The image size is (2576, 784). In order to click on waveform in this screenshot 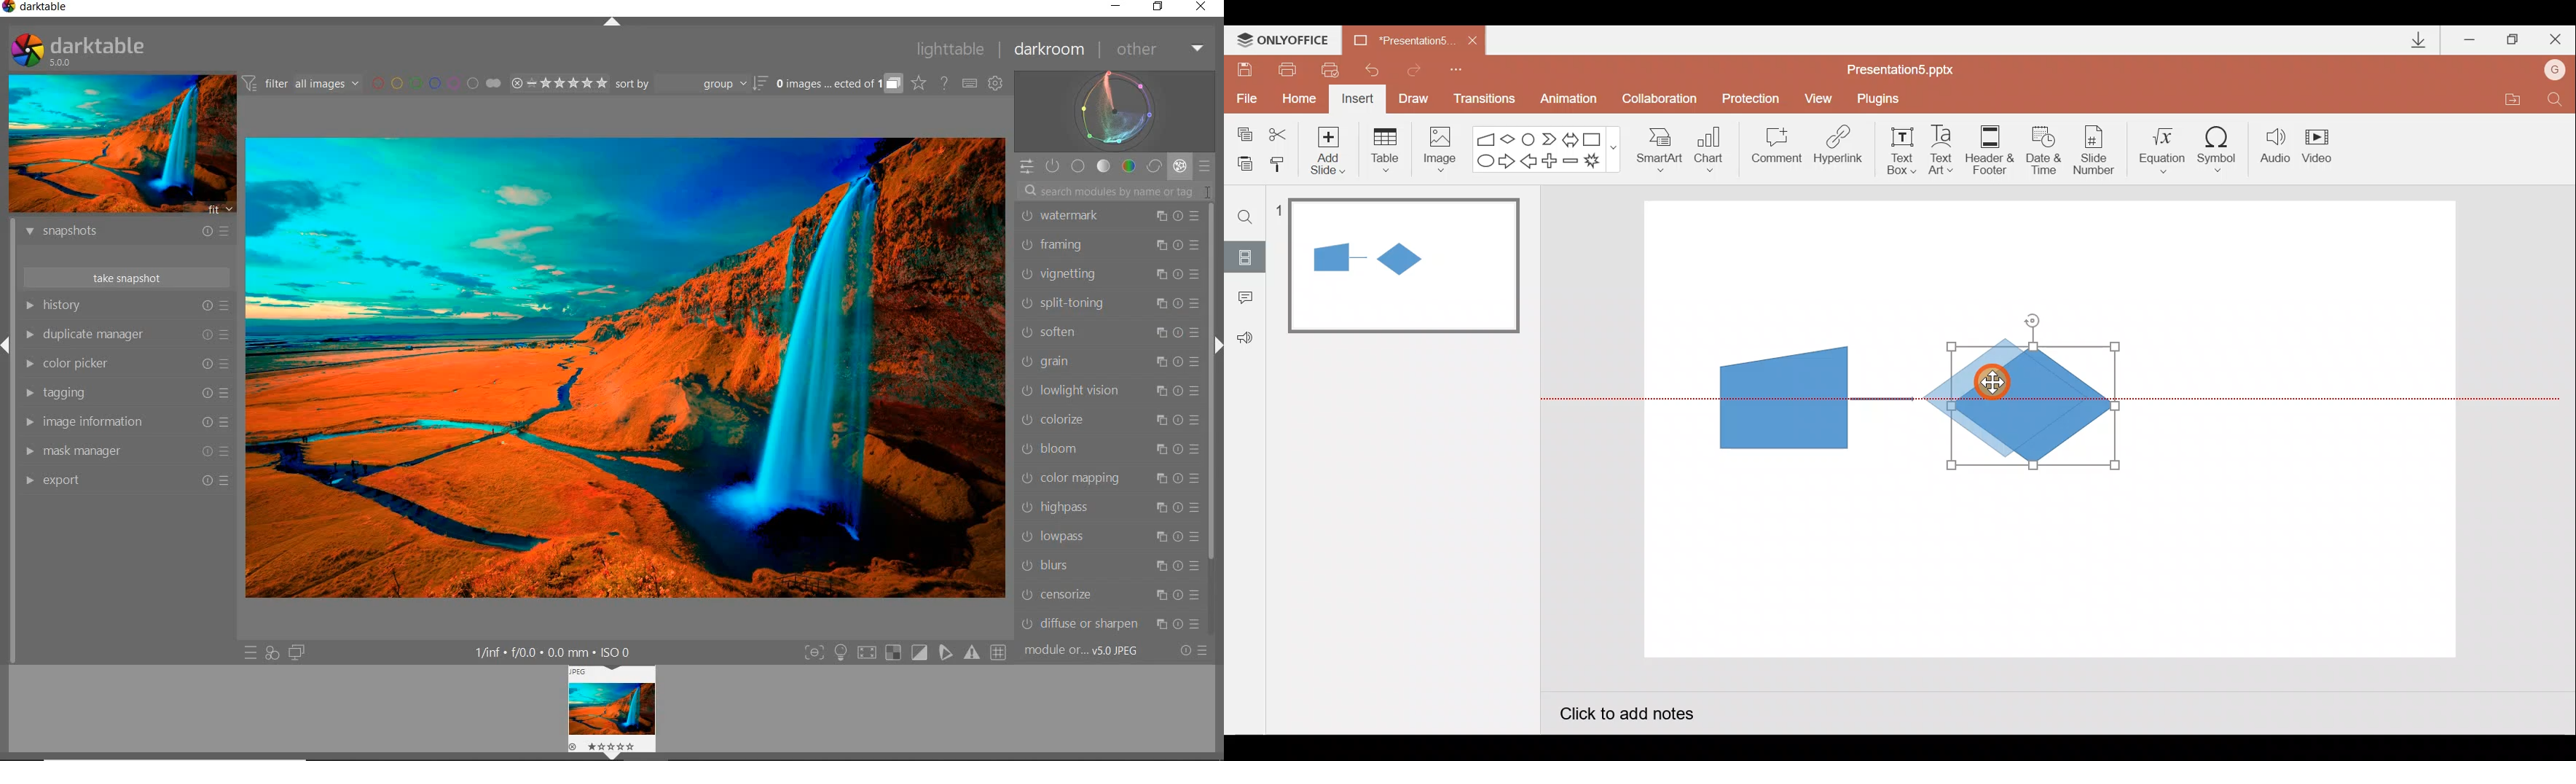, I will do `click(1115, 111)`.